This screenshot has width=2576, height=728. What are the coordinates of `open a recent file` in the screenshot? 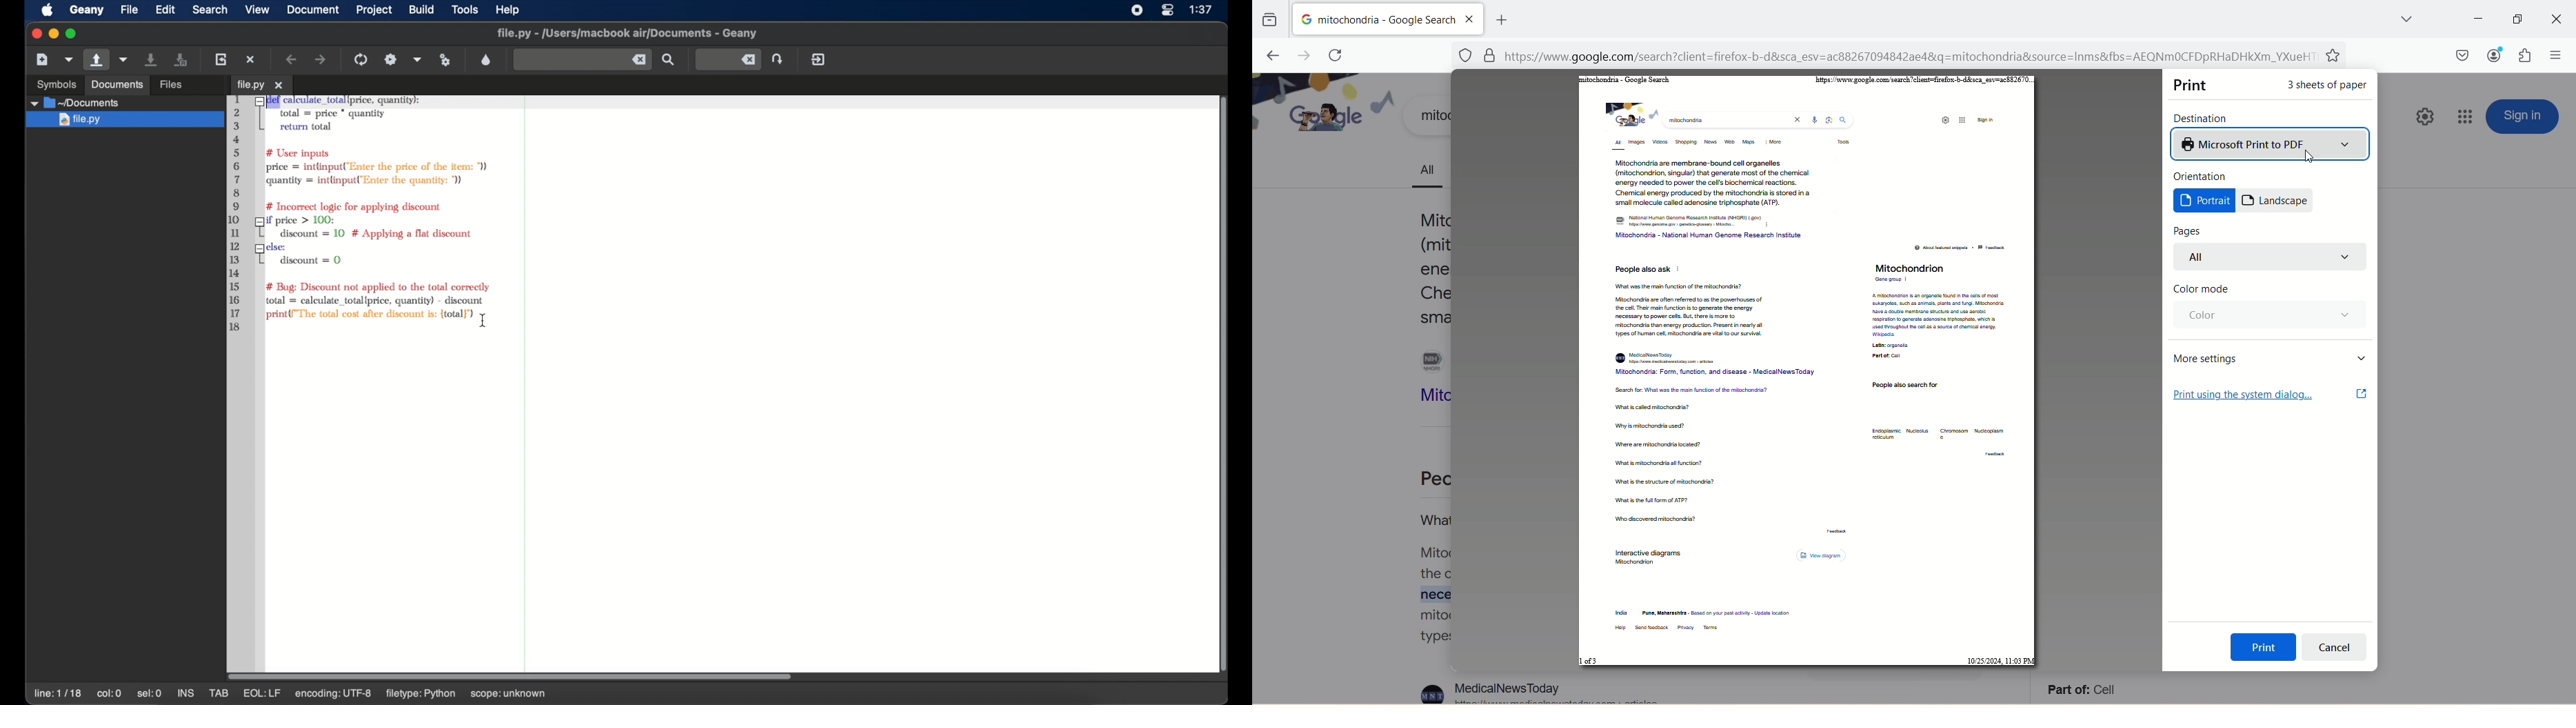 It's located at (124, 59).